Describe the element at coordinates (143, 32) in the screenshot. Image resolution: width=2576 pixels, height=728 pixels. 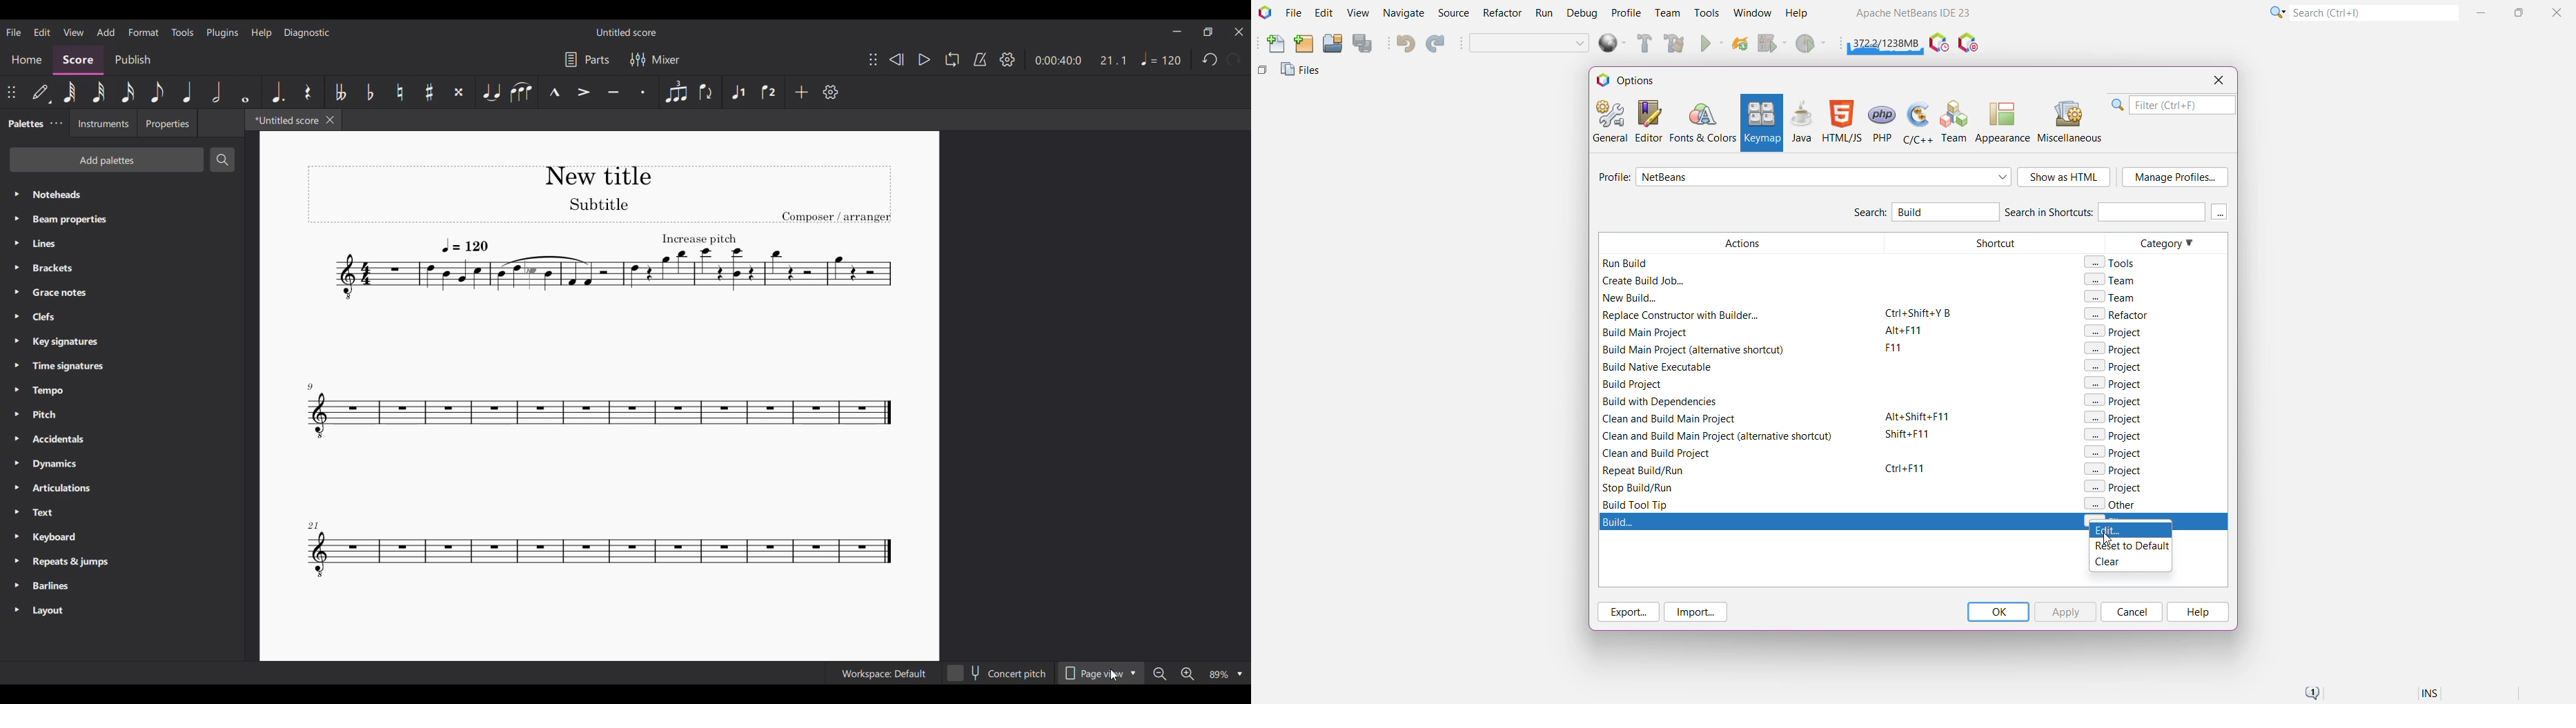
I see `Format menu` at that location.